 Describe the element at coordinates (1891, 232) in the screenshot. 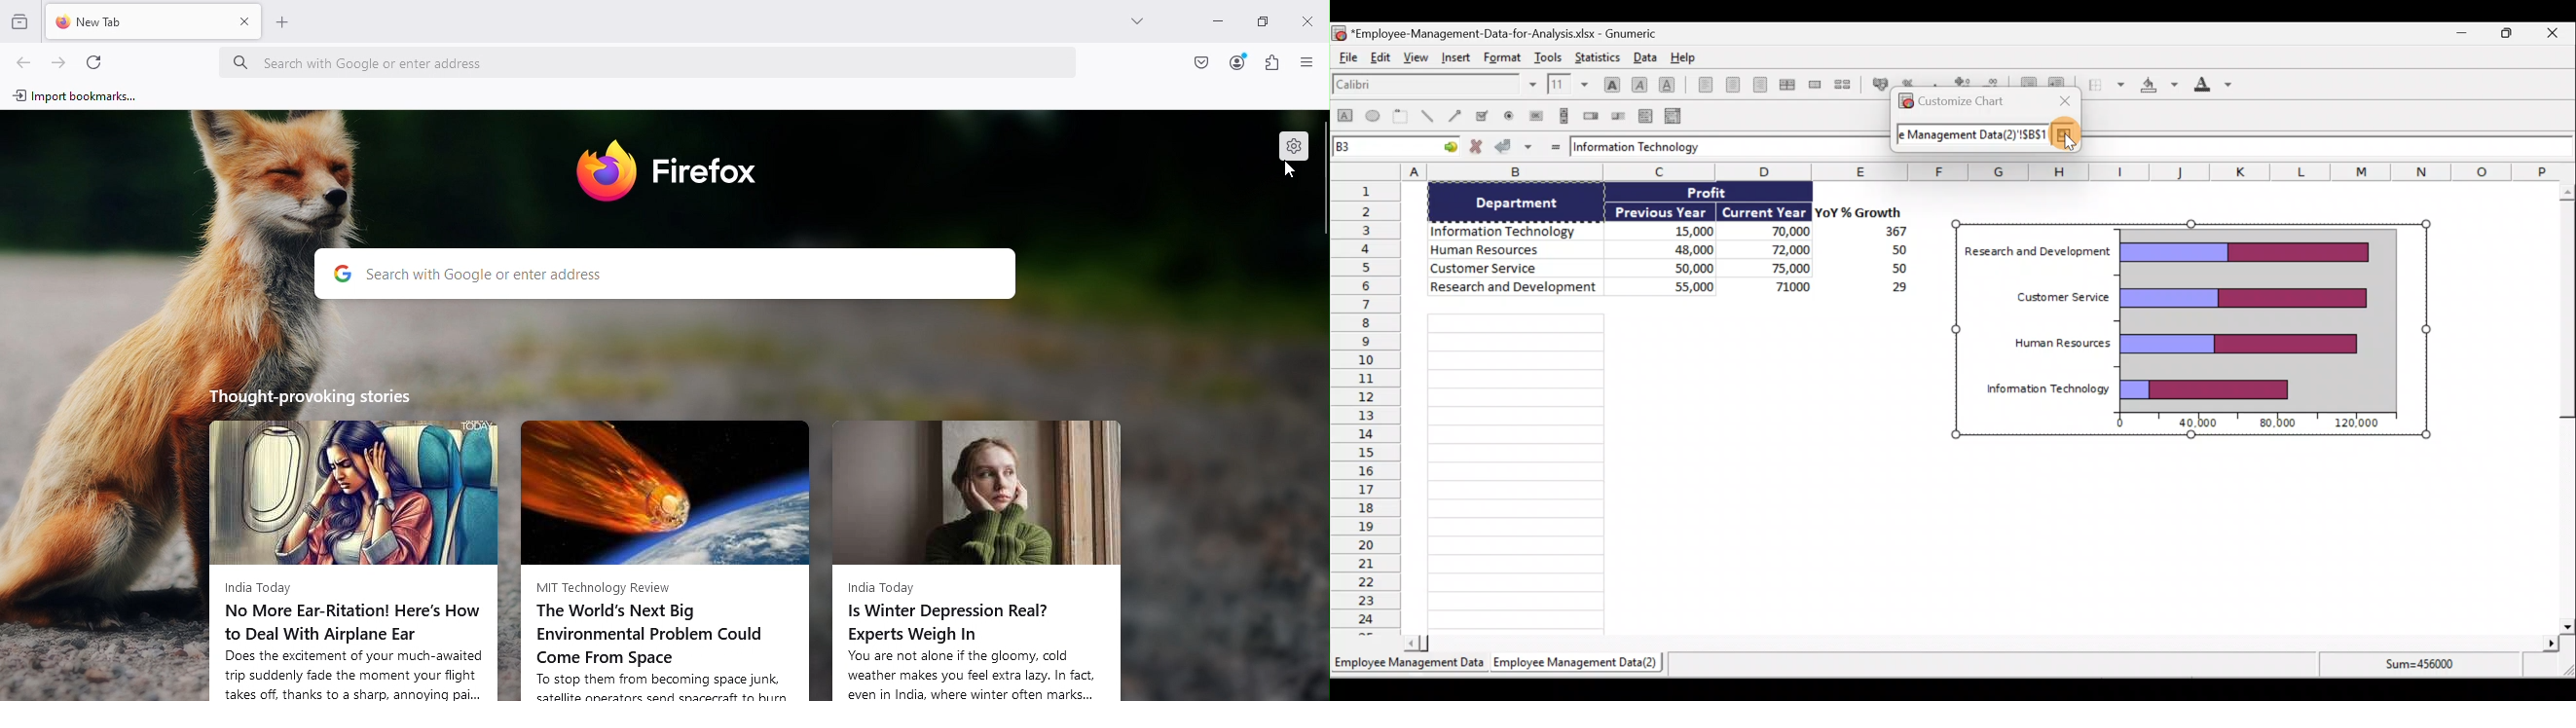

I see `367` at that location.